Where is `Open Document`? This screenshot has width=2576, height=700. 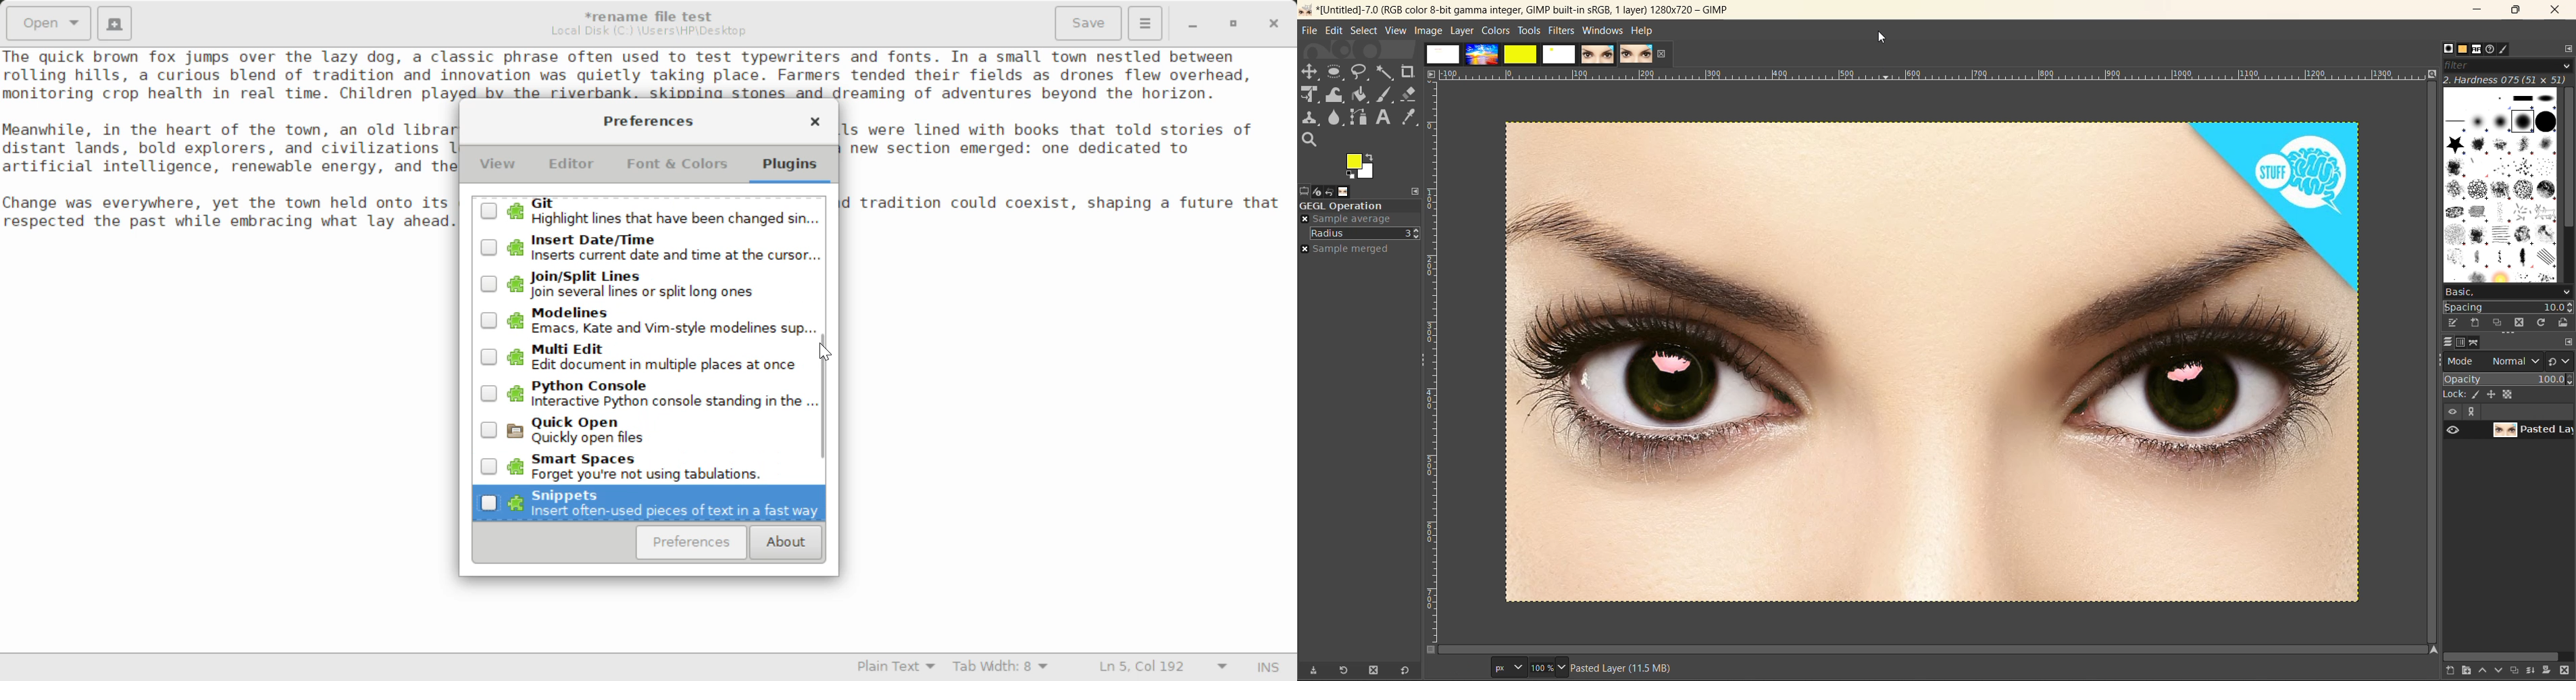
Open Document is located at coordinates (49, 22).